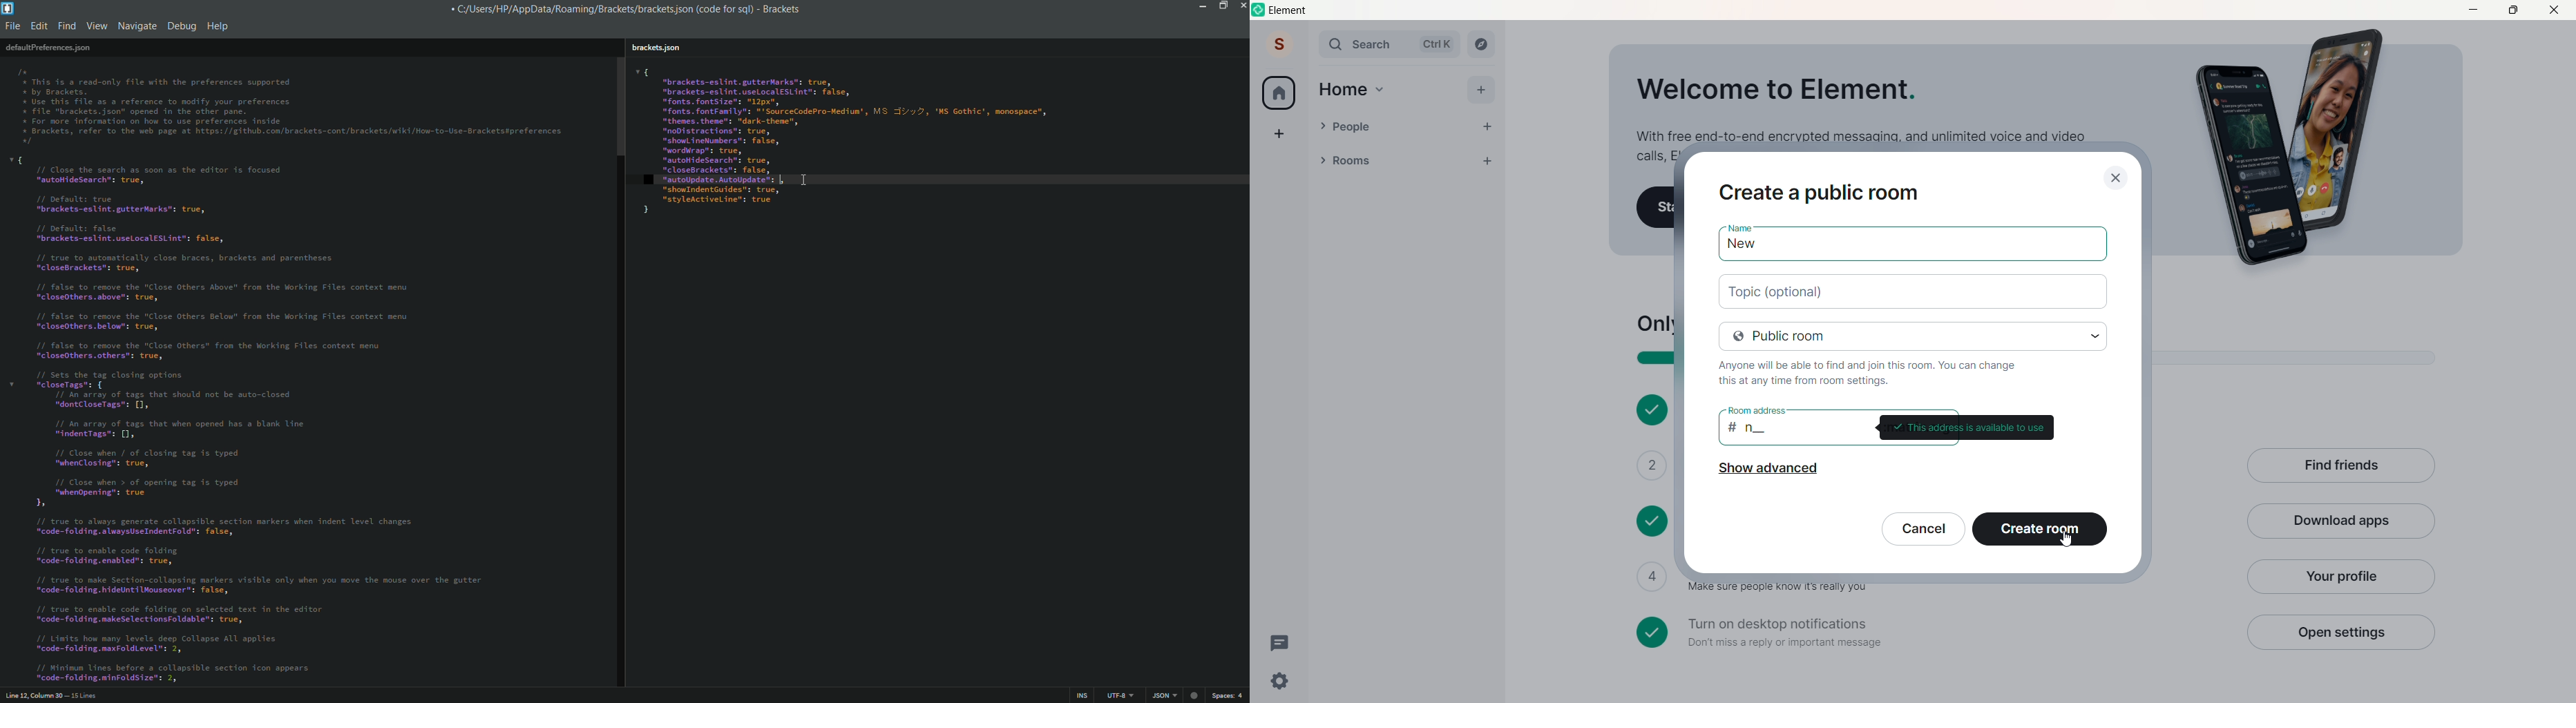 The height and width of the screenshot is (728, 2576). Describe the element at coordinates (632, 10) in the screenshot. I see `C/Users/HP/AppData/Roaming/Brackets/bracketsjson (code for sql) - Brackets` at that location.